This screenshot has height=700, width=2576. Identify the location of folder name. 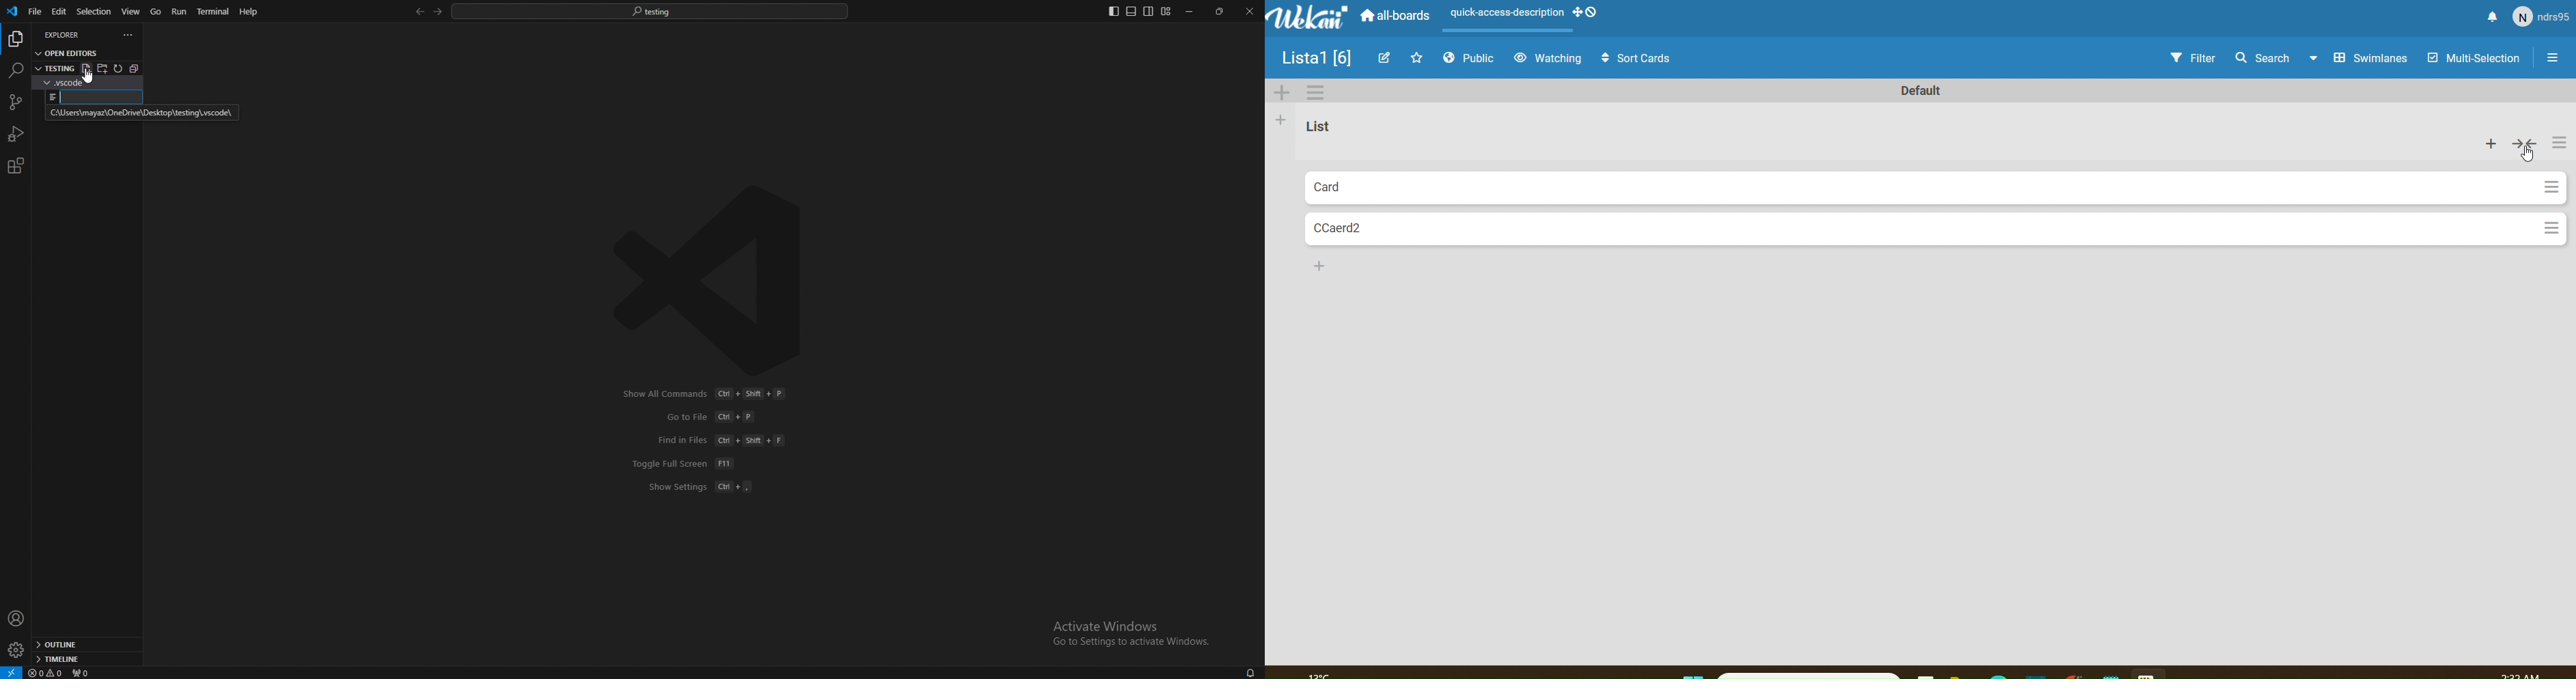
(78, 82).